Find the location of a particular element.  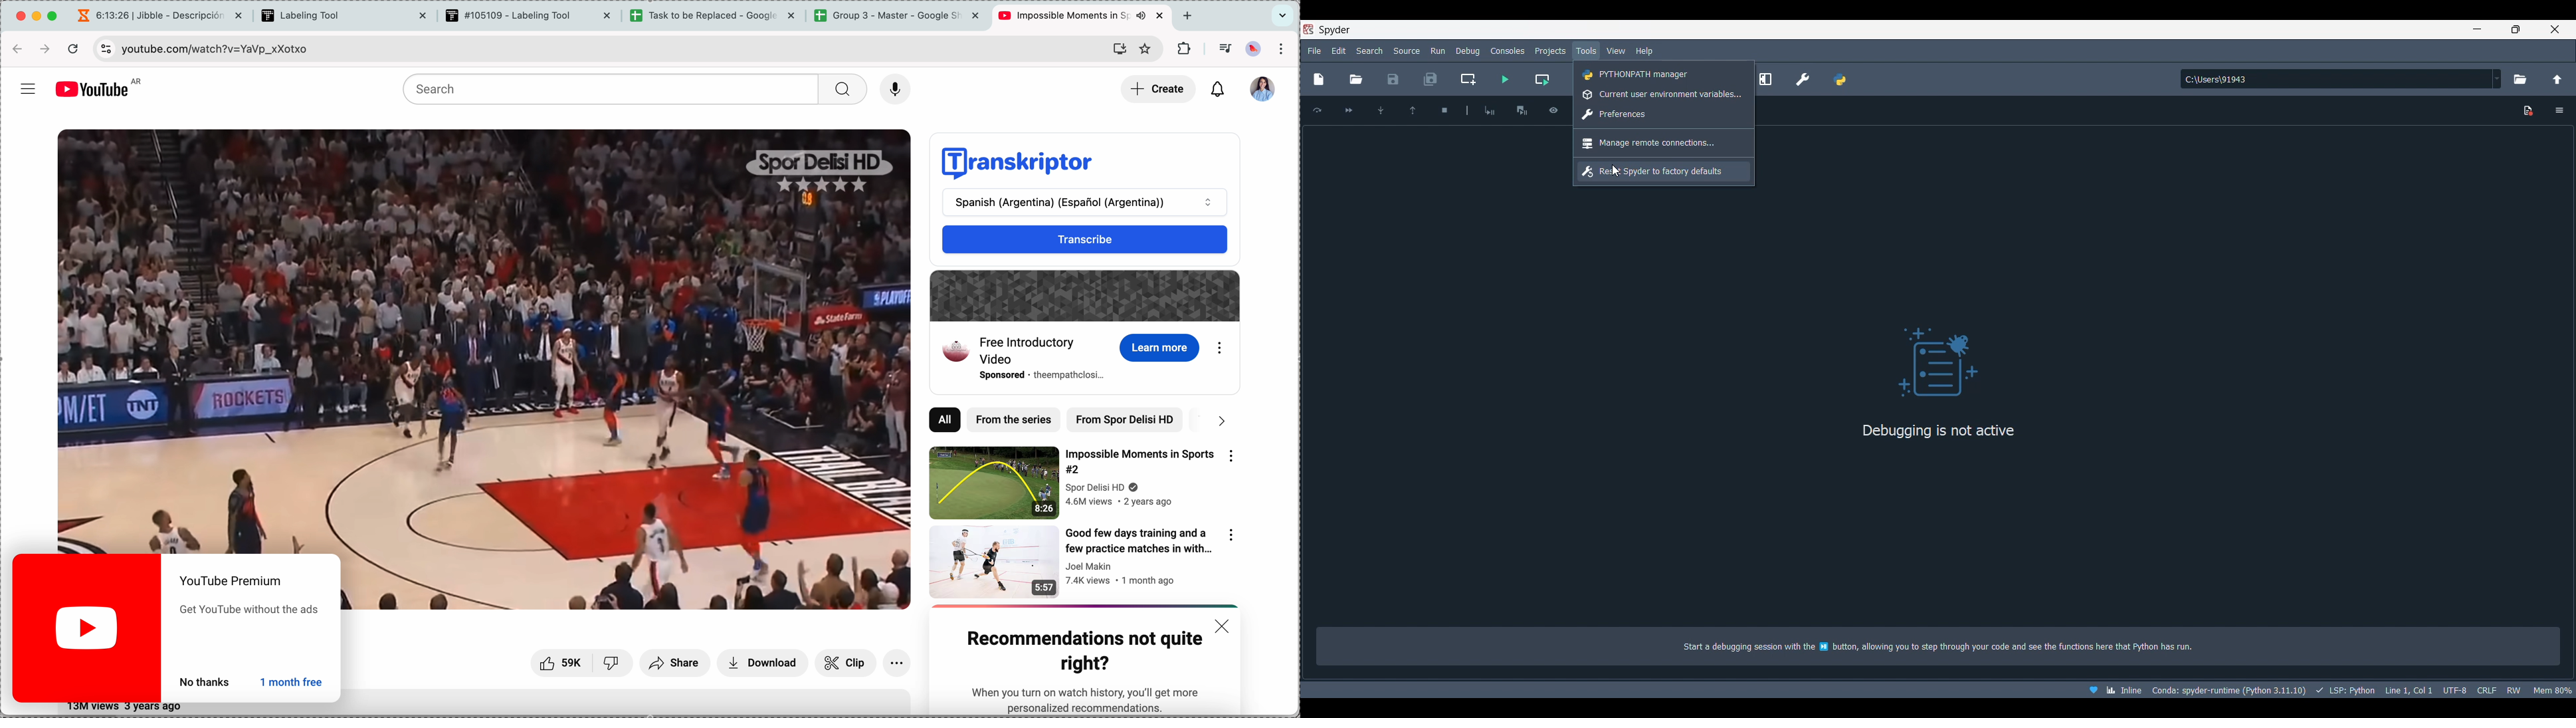

Close interface is located at coordinates (2555, 29).